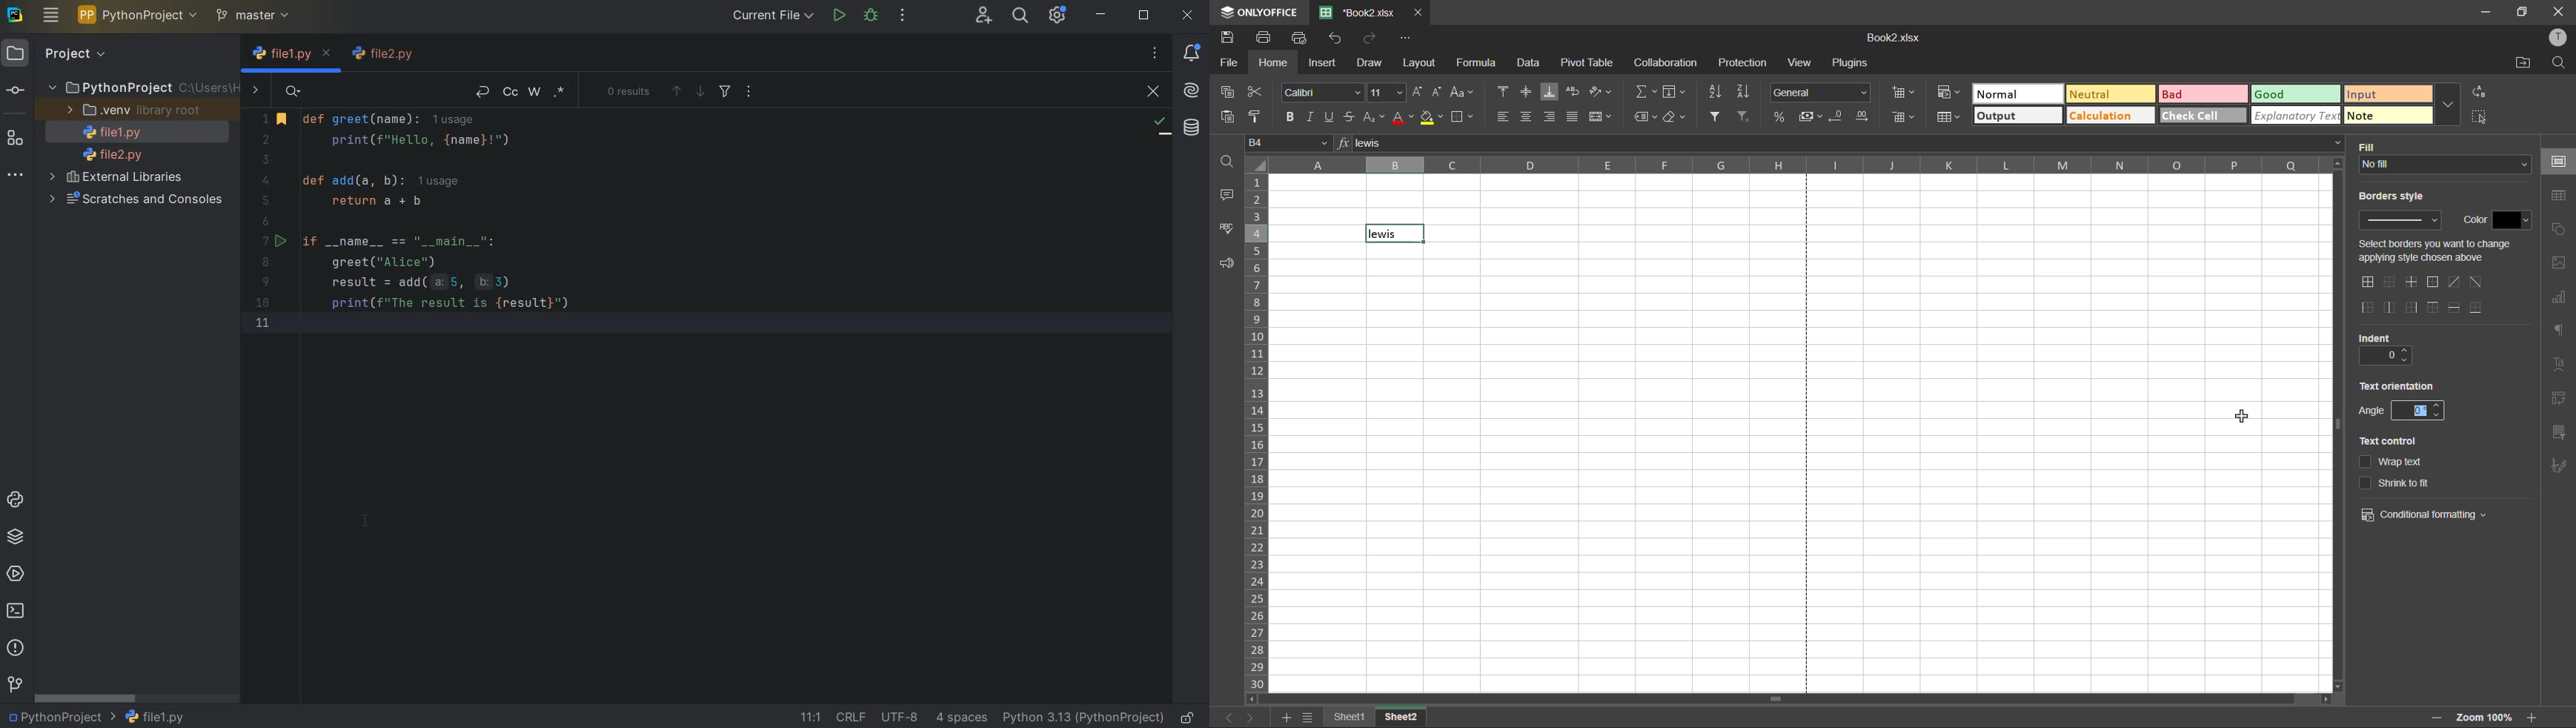 The height and width of the screenshot is (728, 2576). I want to click on input fill, so click(2443, 165).